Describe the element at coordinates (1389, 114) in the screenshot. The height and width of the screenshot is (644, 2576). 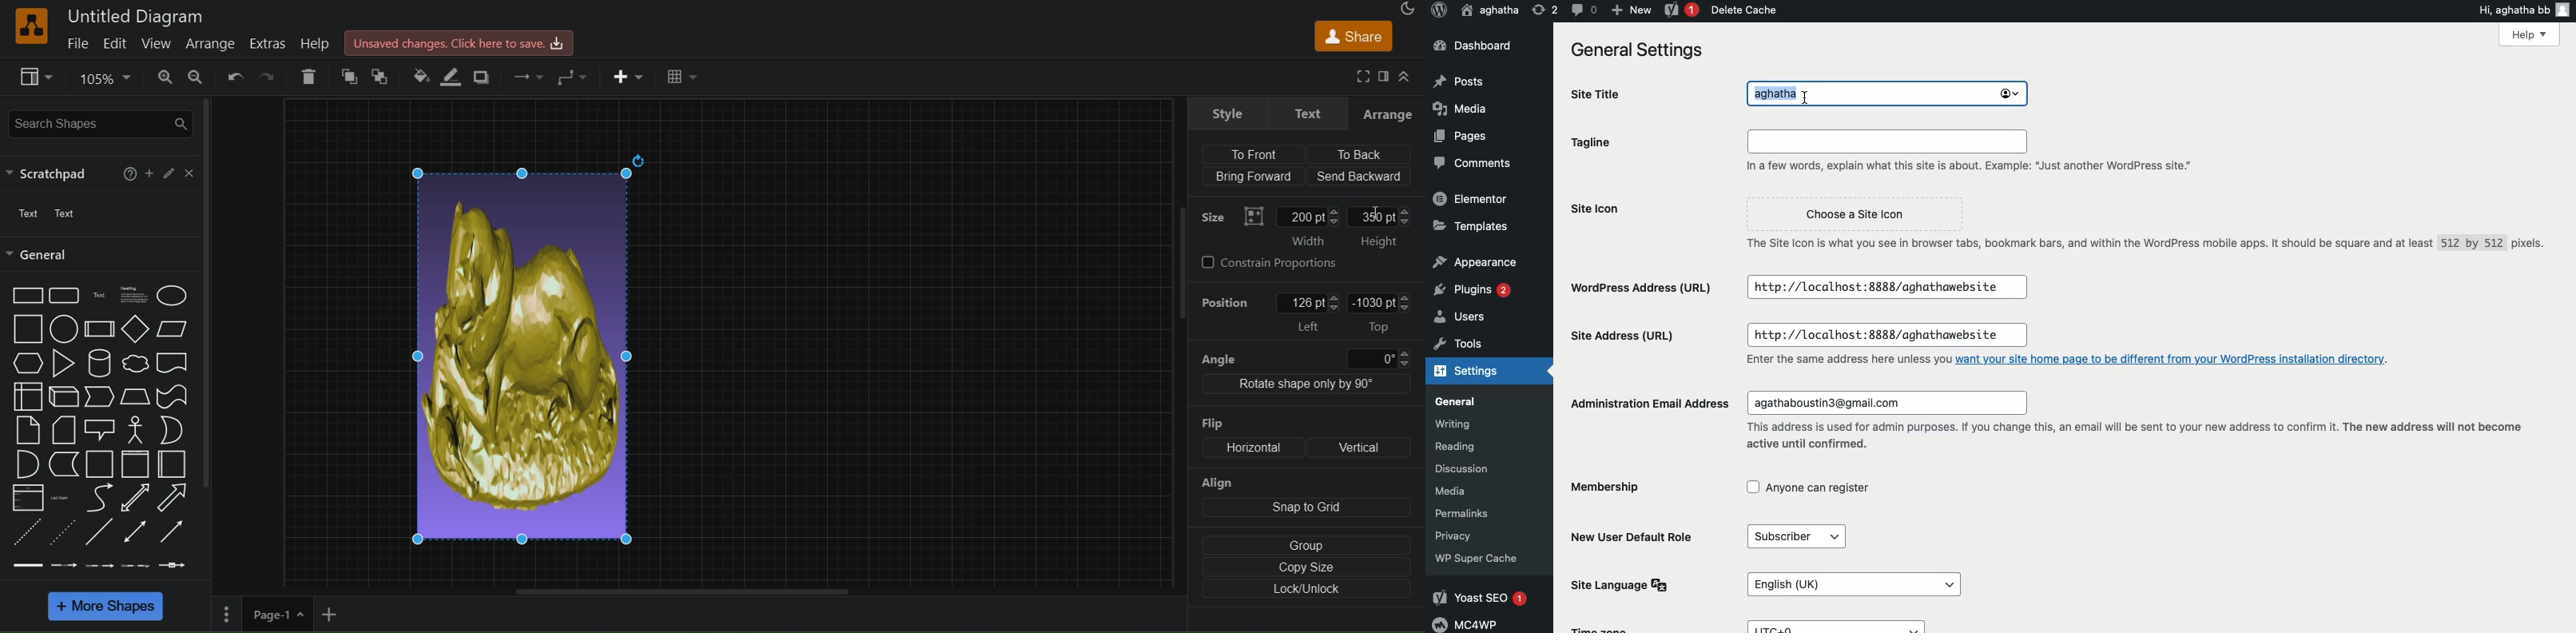
I see `Arrange` at that location.